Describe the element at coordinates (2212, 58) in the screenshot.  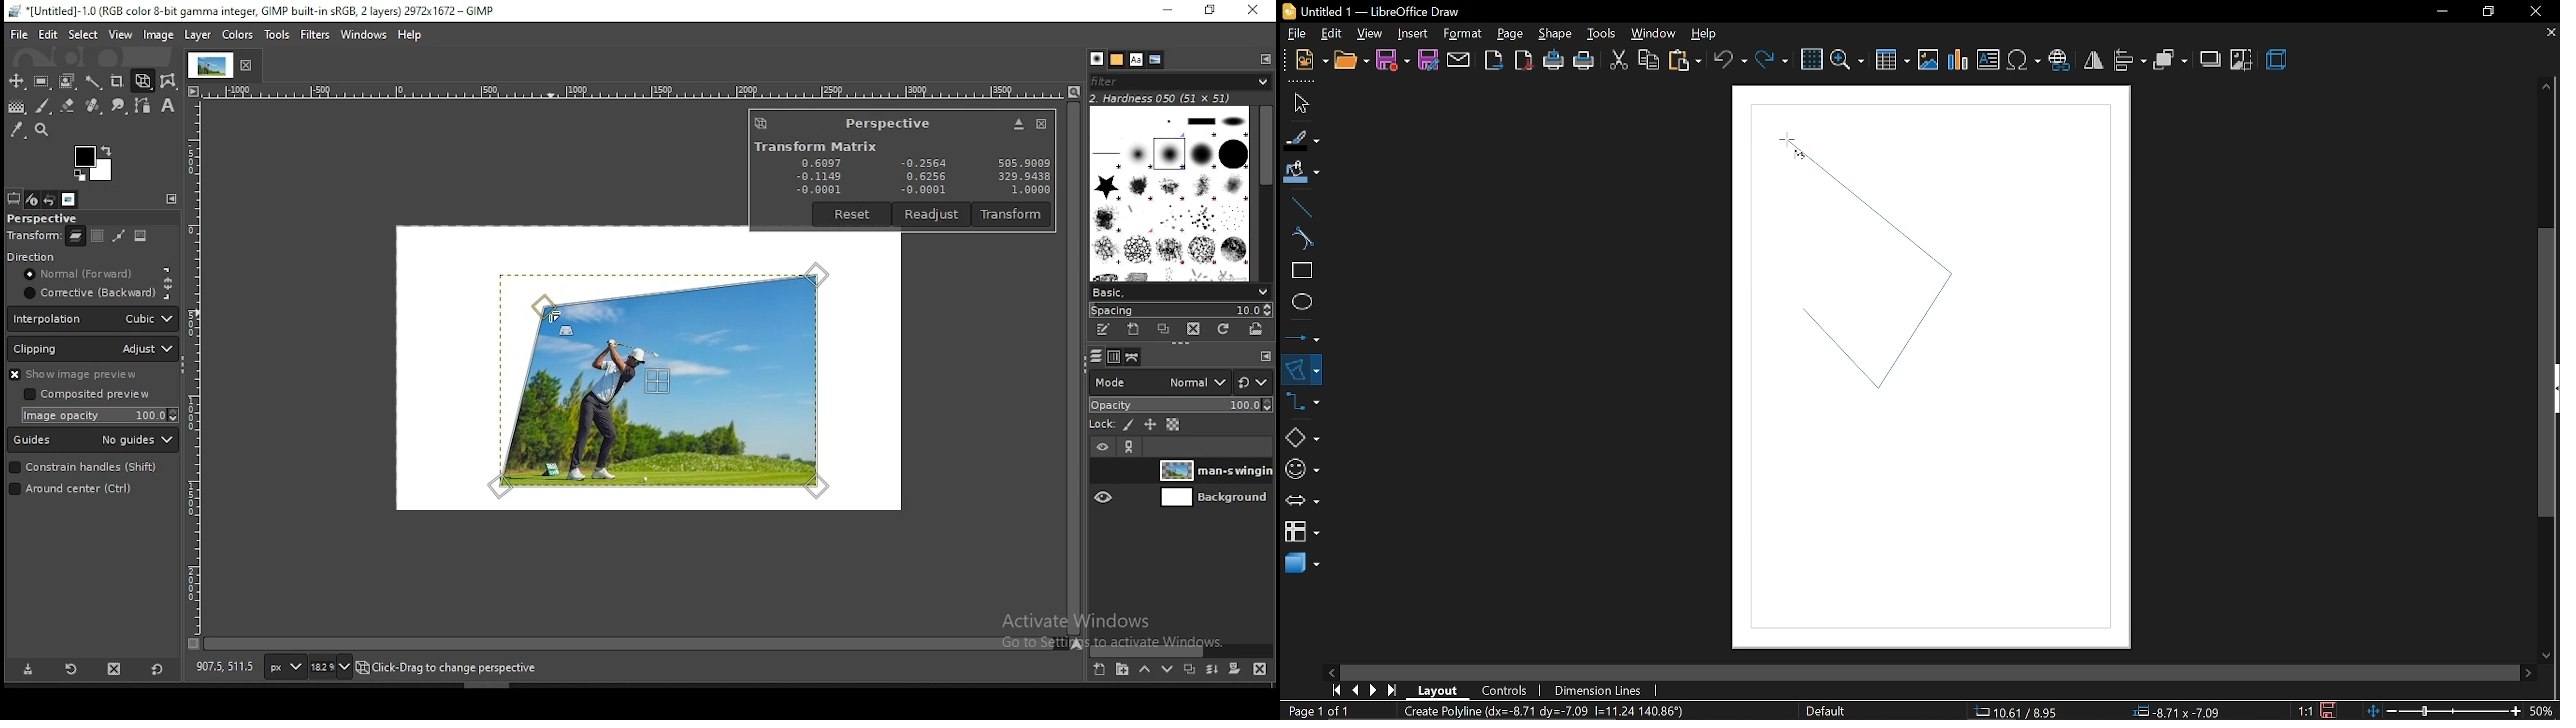
I see `shadow` at that location.